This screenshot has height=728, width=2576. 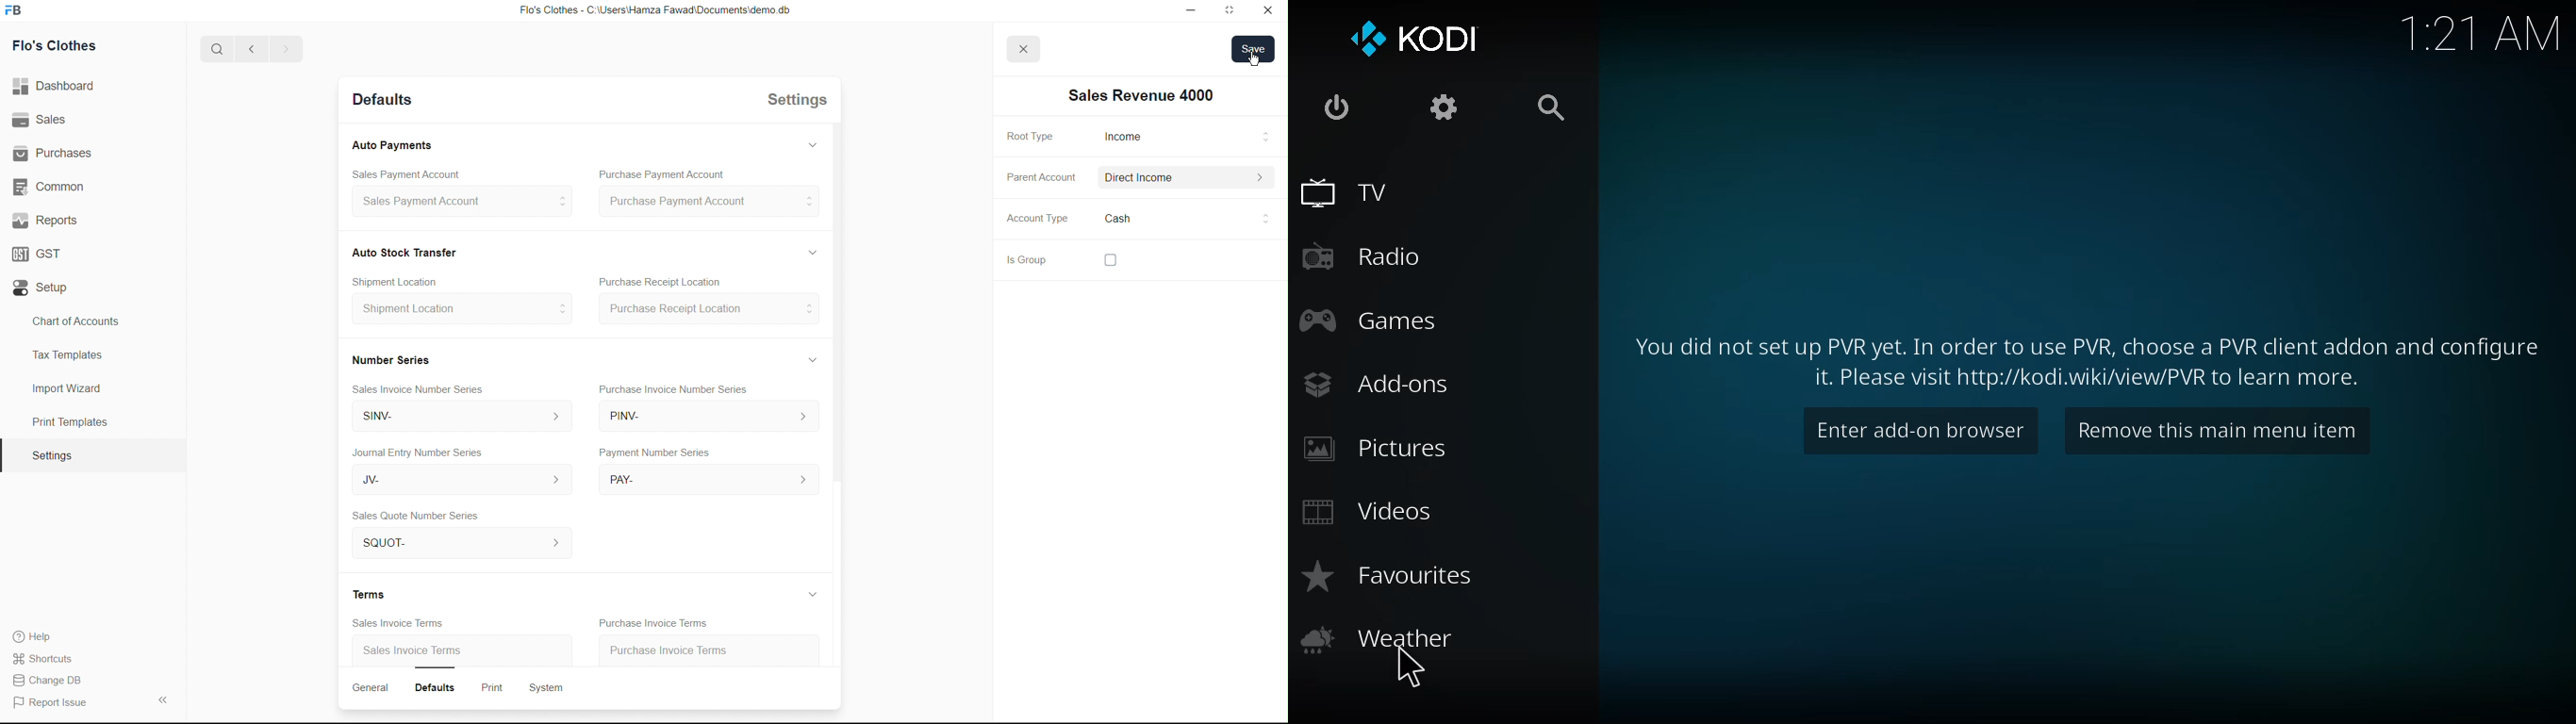 I want to click on learn more, so click(x=2087, y=359).